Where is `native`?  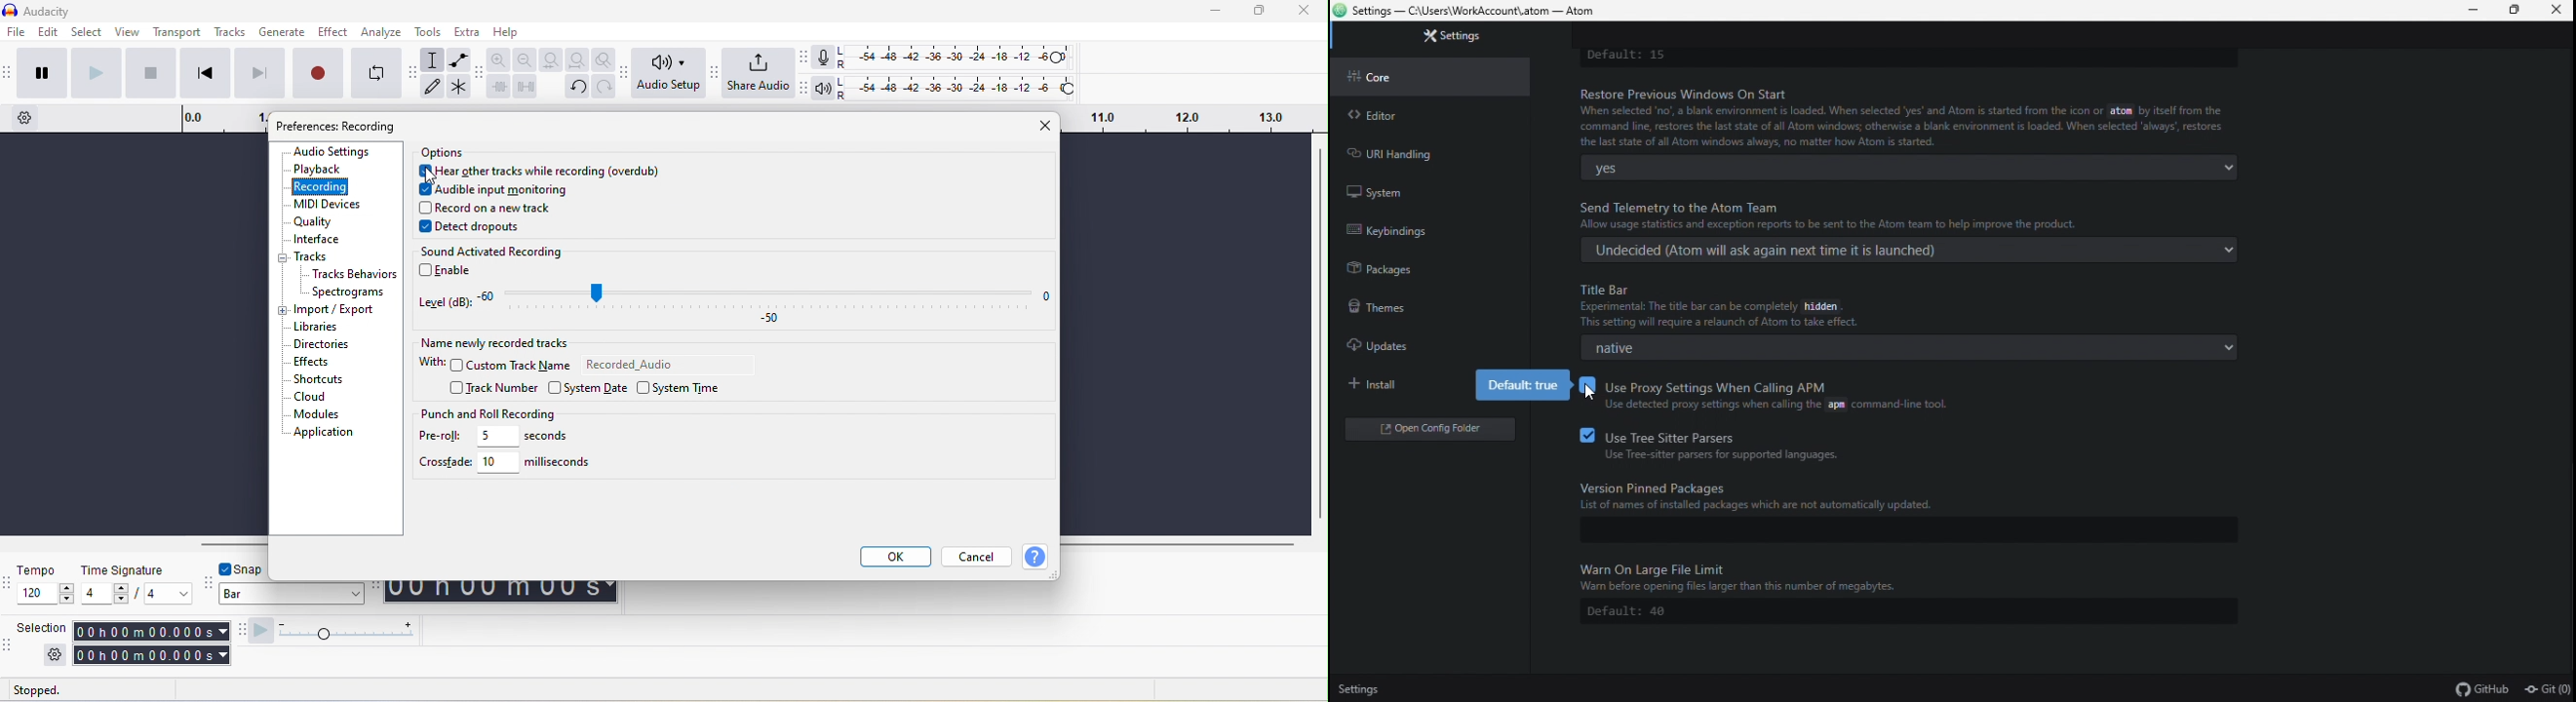 native is located at coordinates (1901, 347).